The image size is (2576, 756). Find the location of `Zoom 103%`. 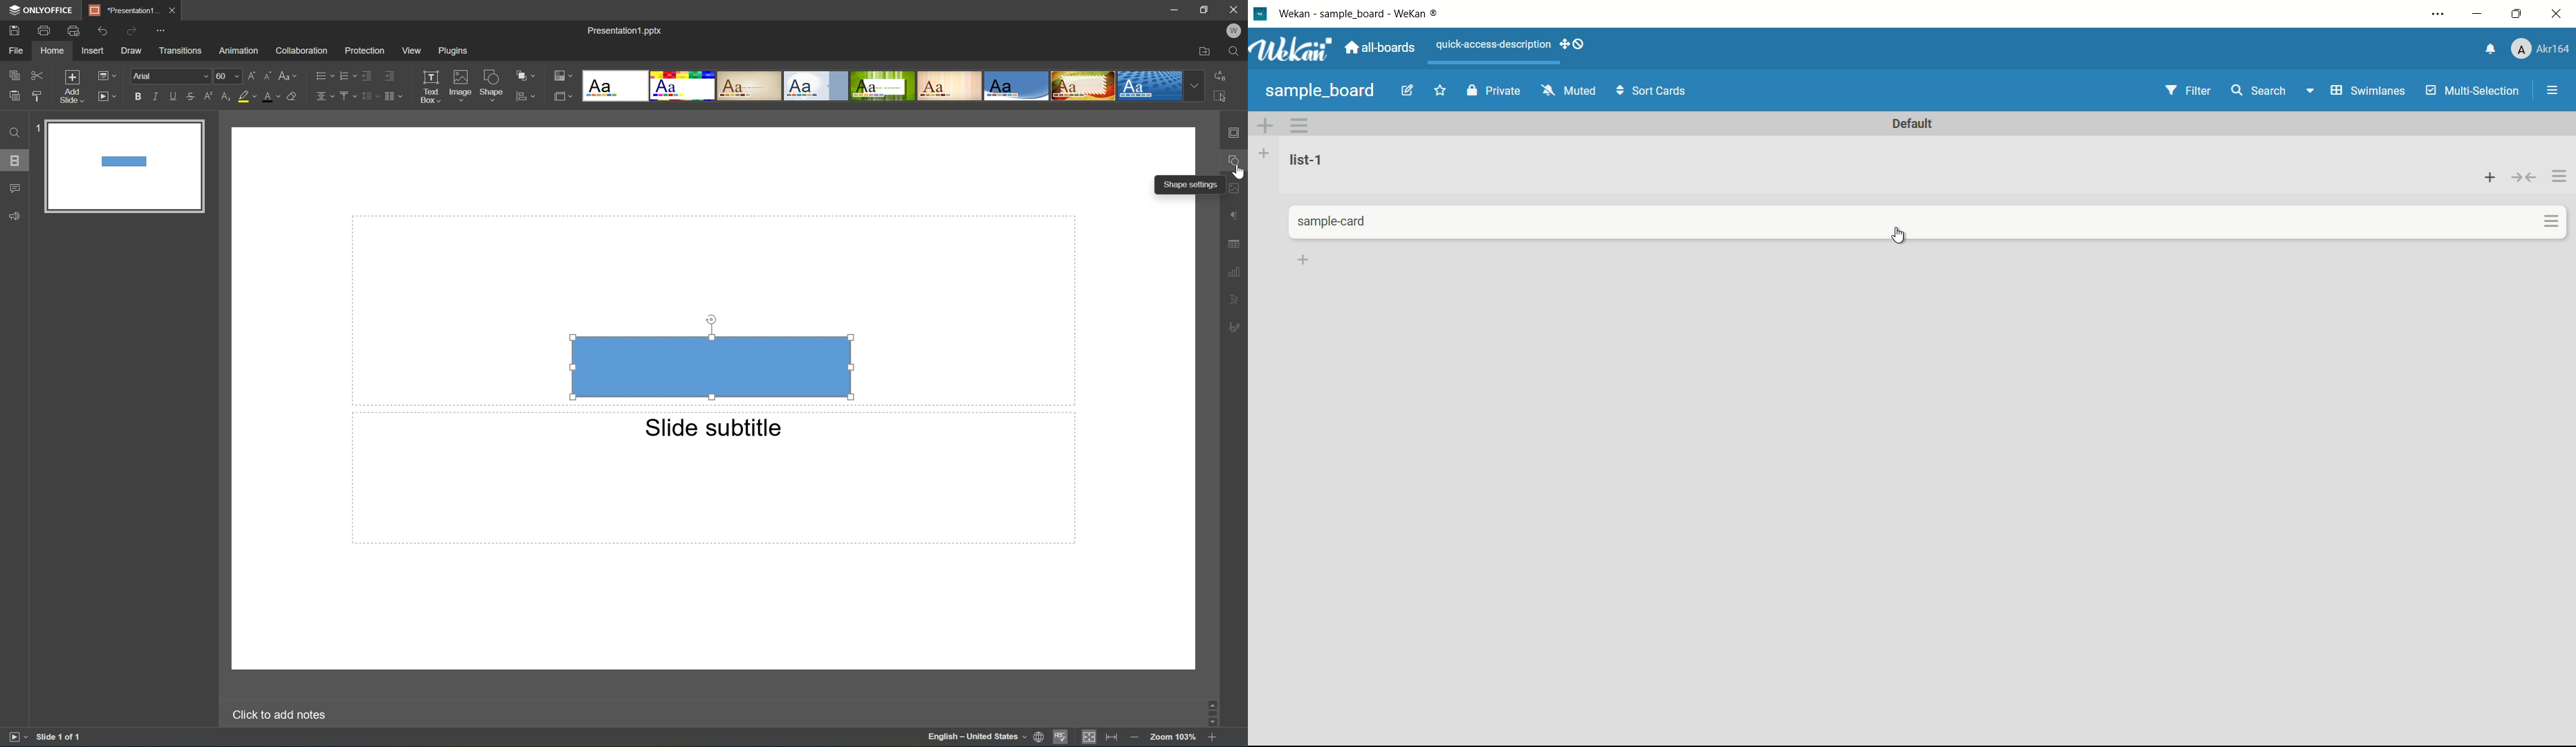

Zoom 103% is located at coordinates (1173, 737).